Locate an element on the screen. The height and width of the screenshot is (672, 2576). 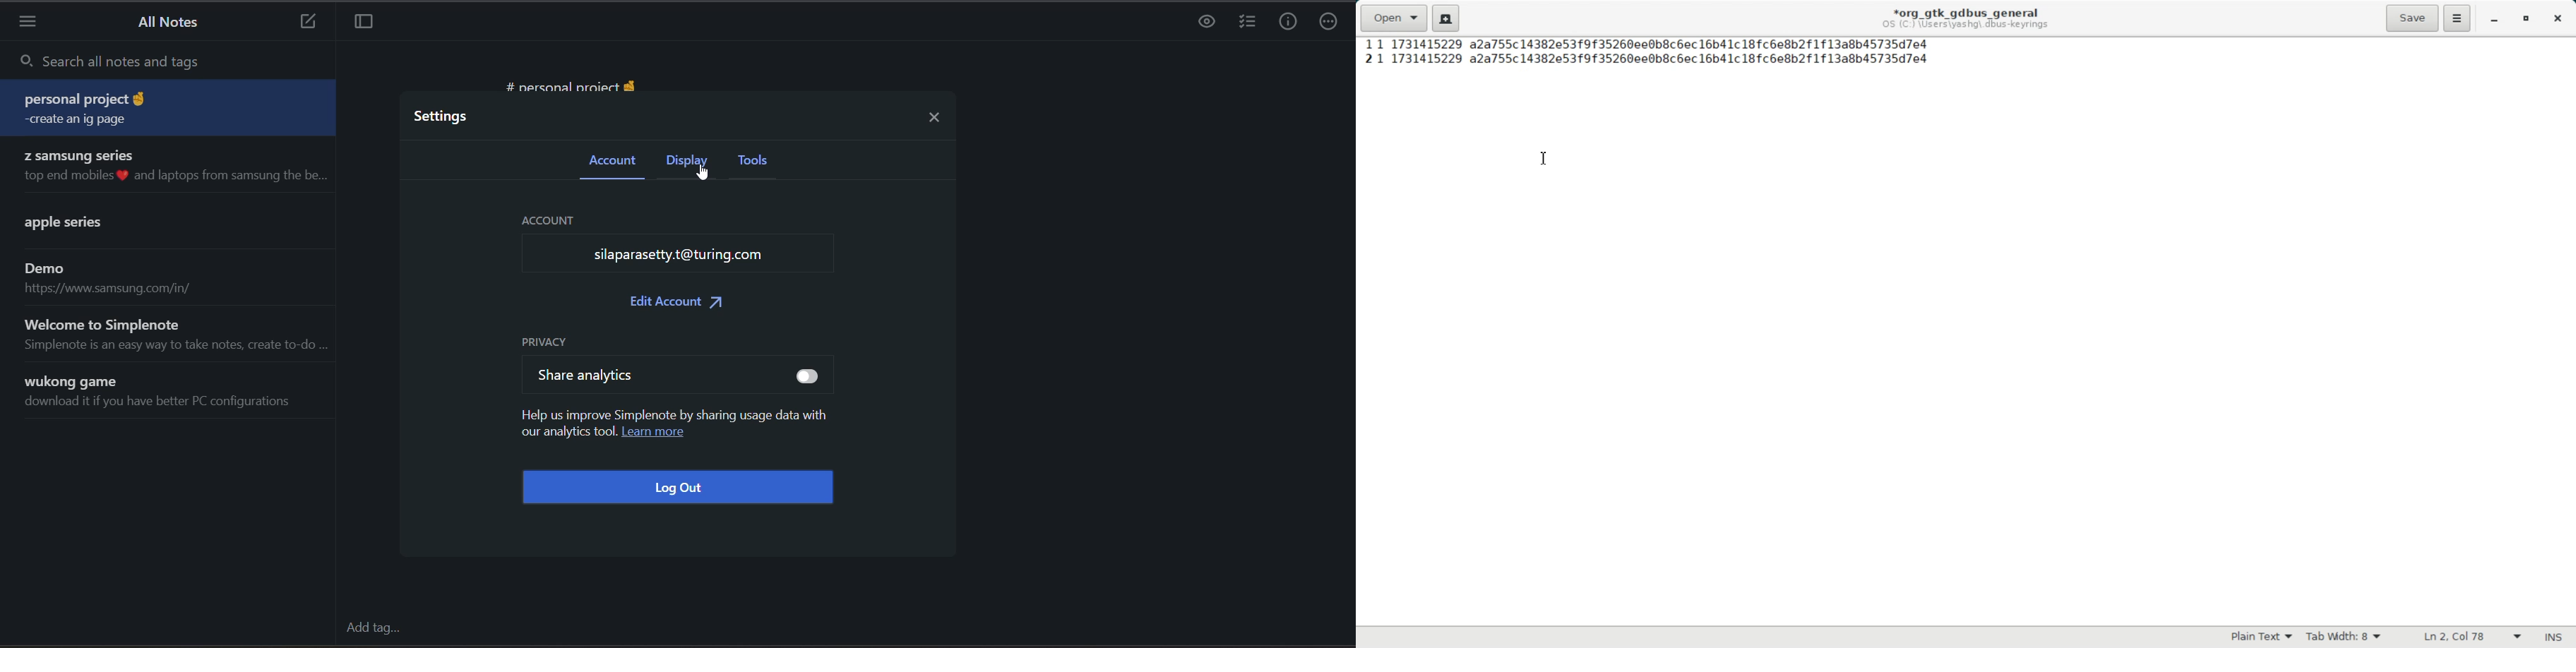
Line Number is located at coordinates (1370, 58).